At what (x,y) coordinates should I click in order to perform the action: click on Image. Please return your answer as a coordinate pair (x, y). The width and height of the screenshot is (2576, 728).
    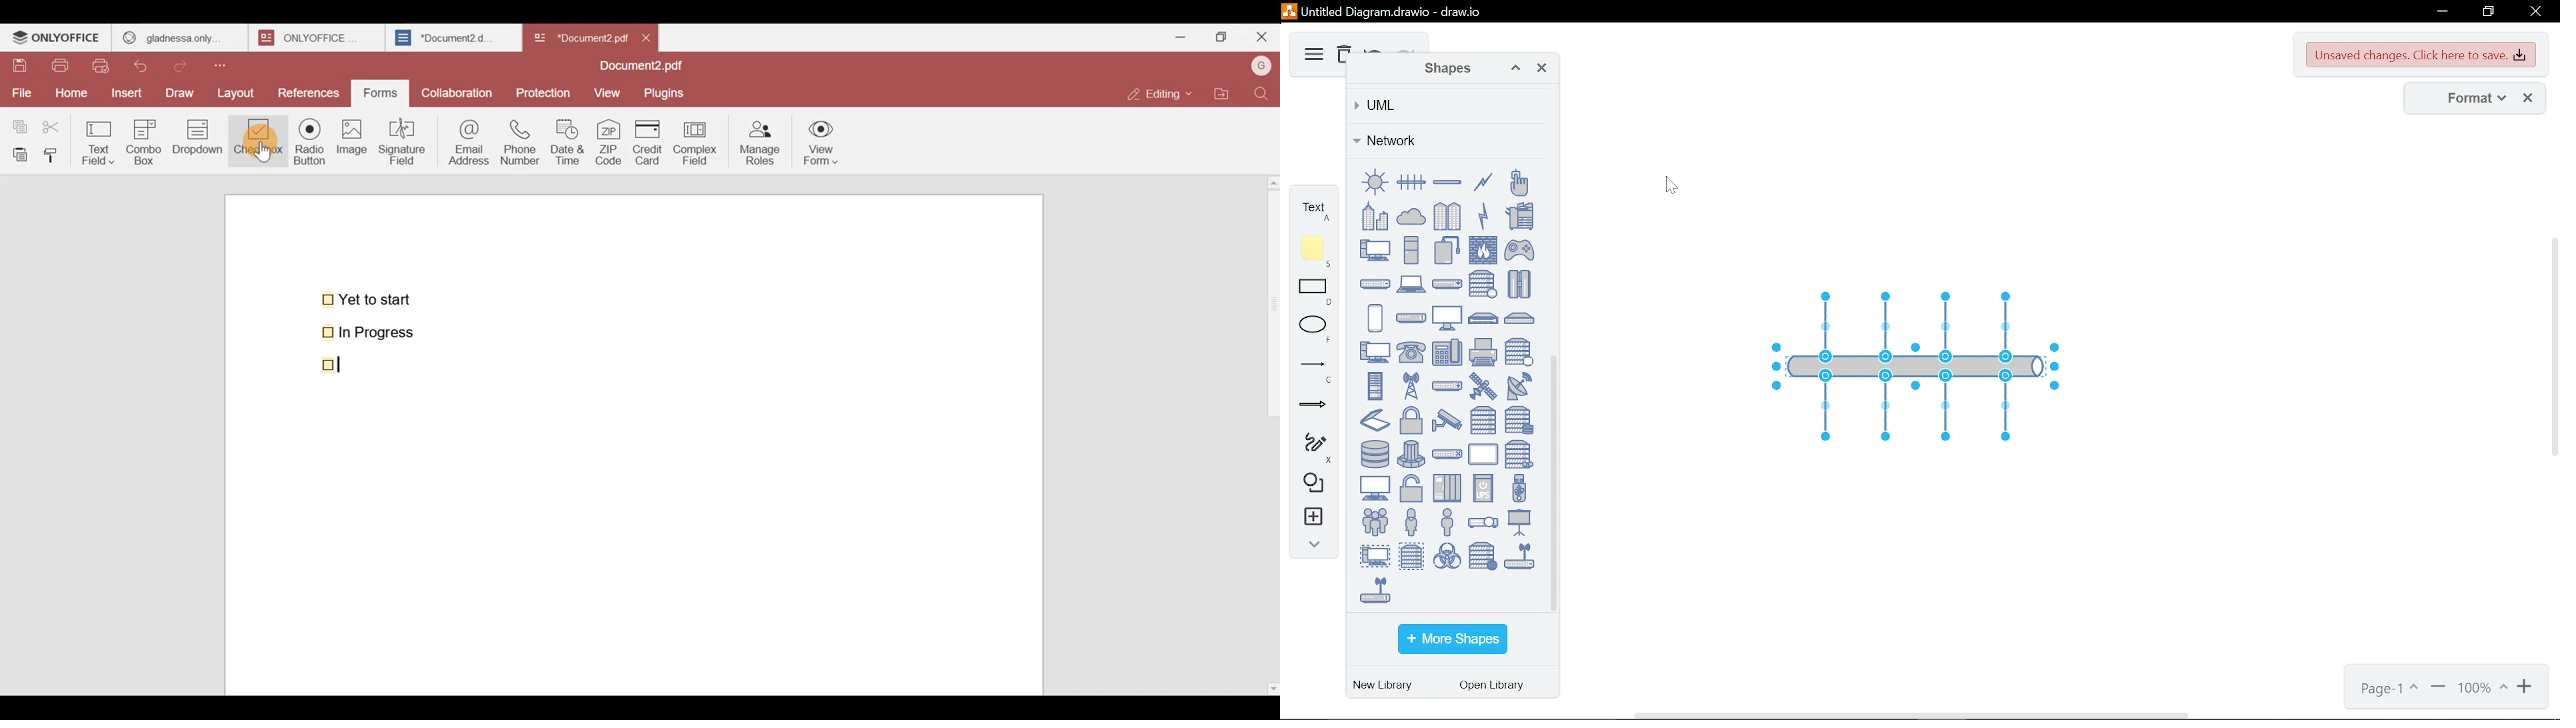
    Looking at the image, I should click on (353, 147).